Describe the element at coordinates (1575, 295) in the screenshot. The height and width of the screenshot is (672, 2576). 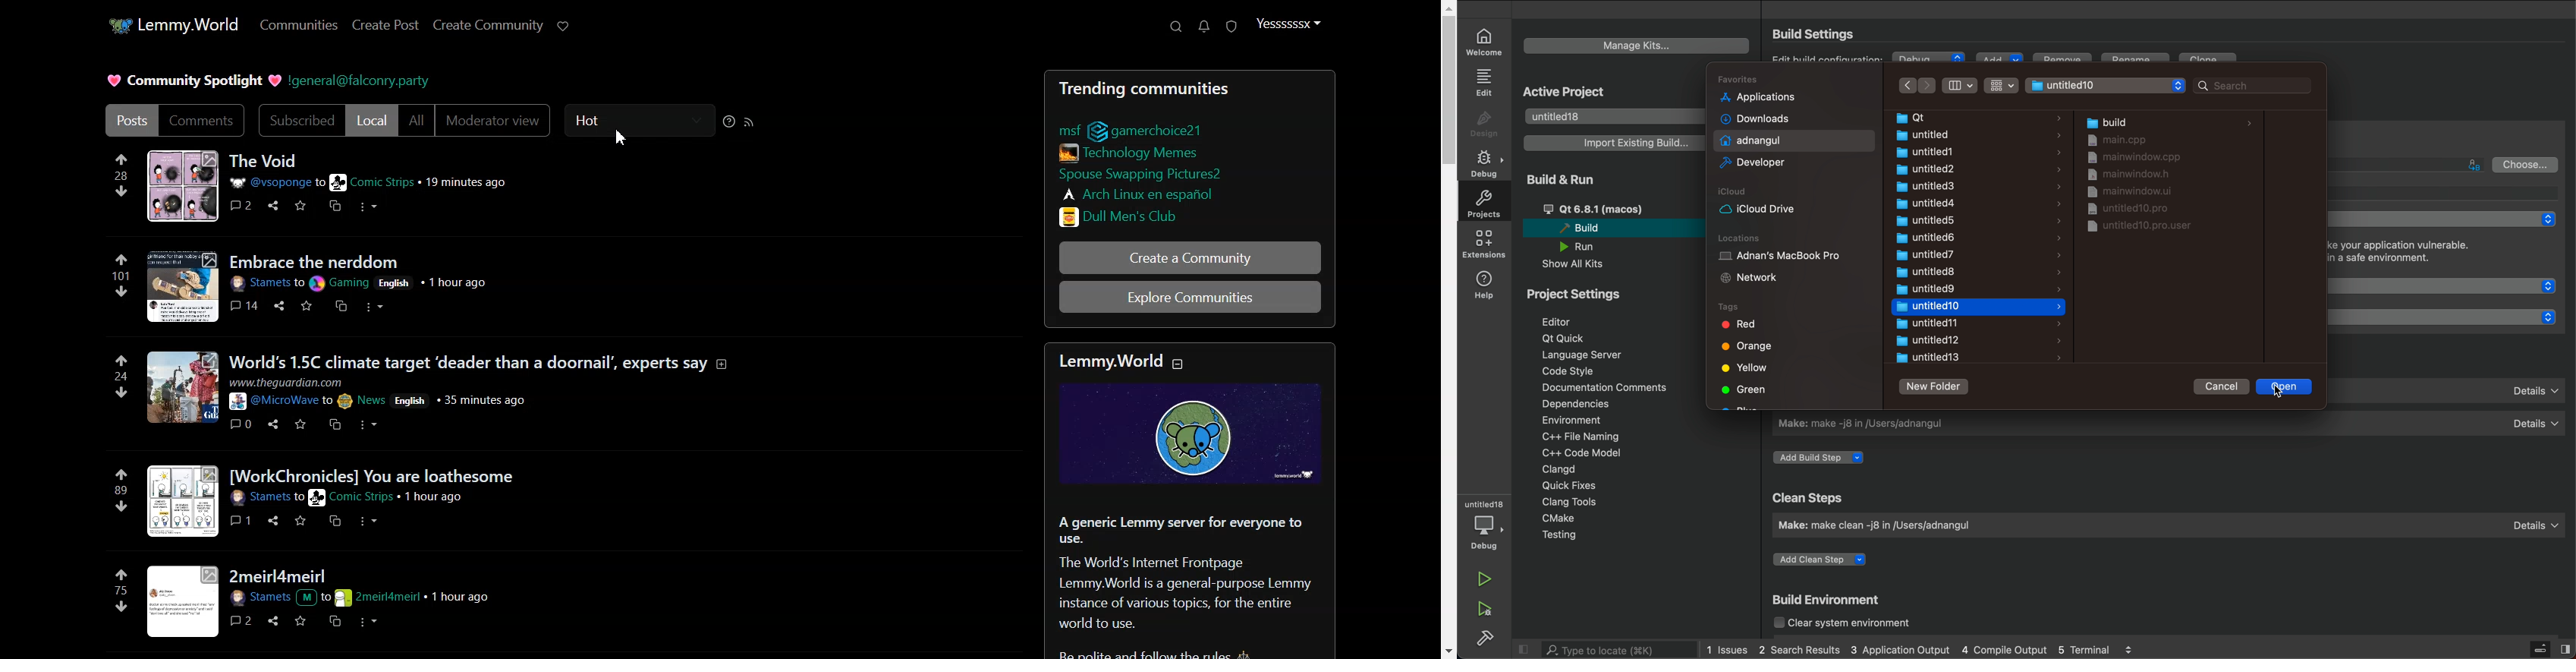
I see `project setting` at that location.